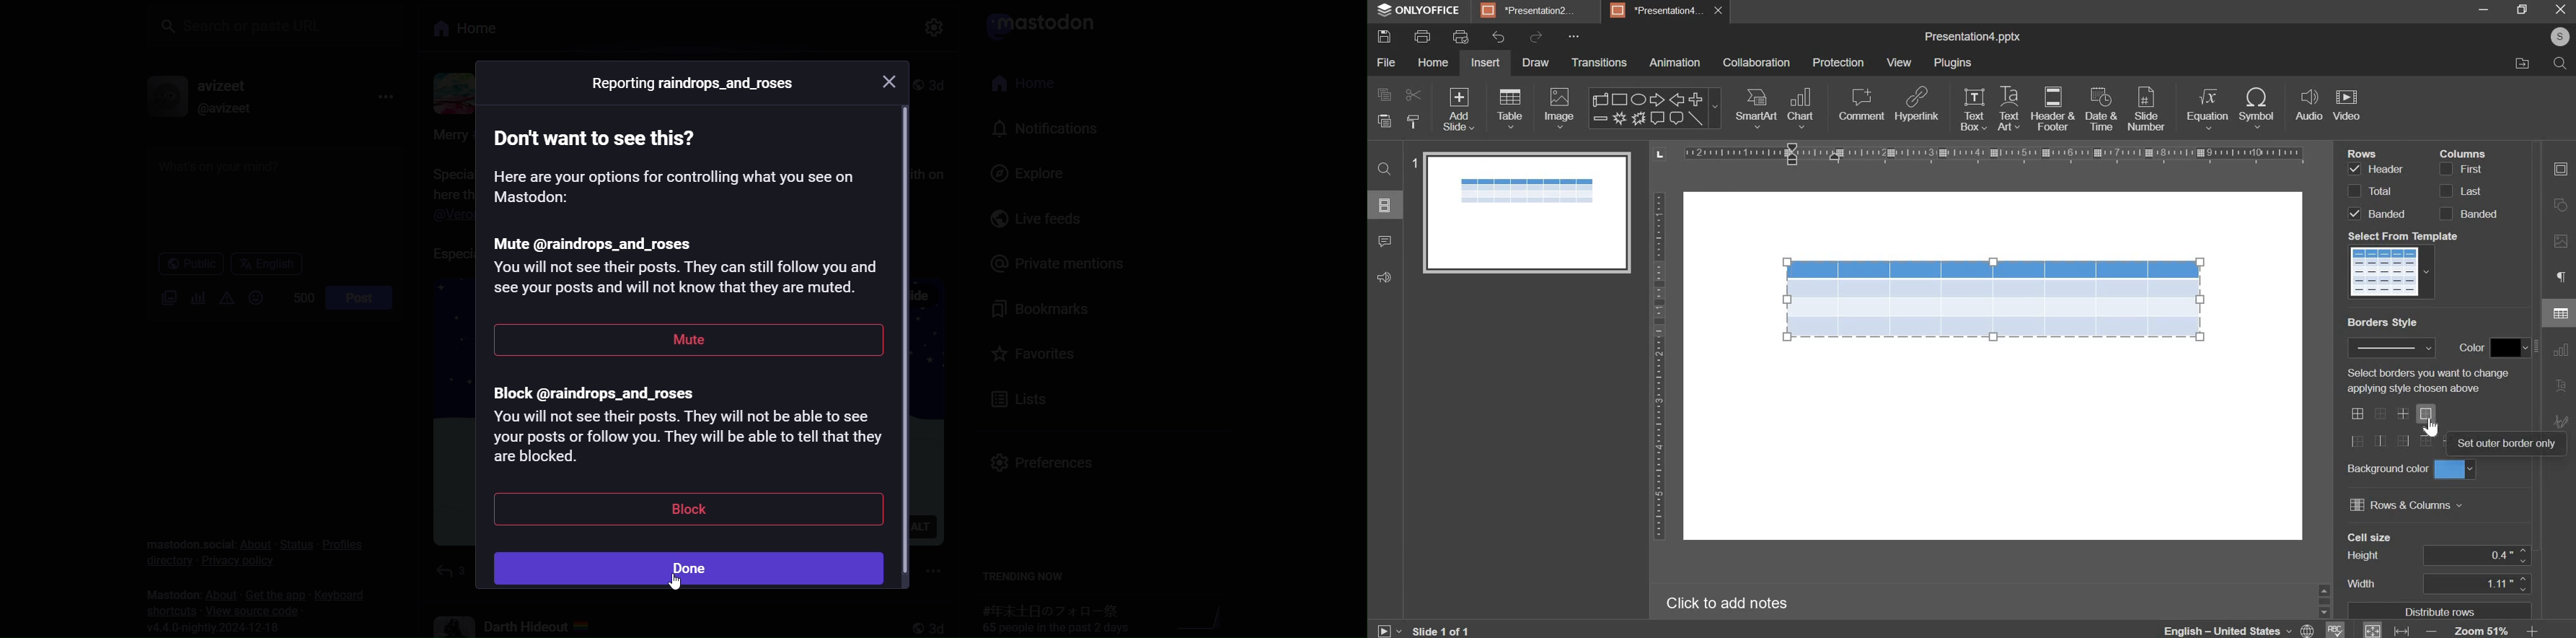 The width and height of the screenshot is (2576, 644). I want to click on draw, so click(1535, 63).